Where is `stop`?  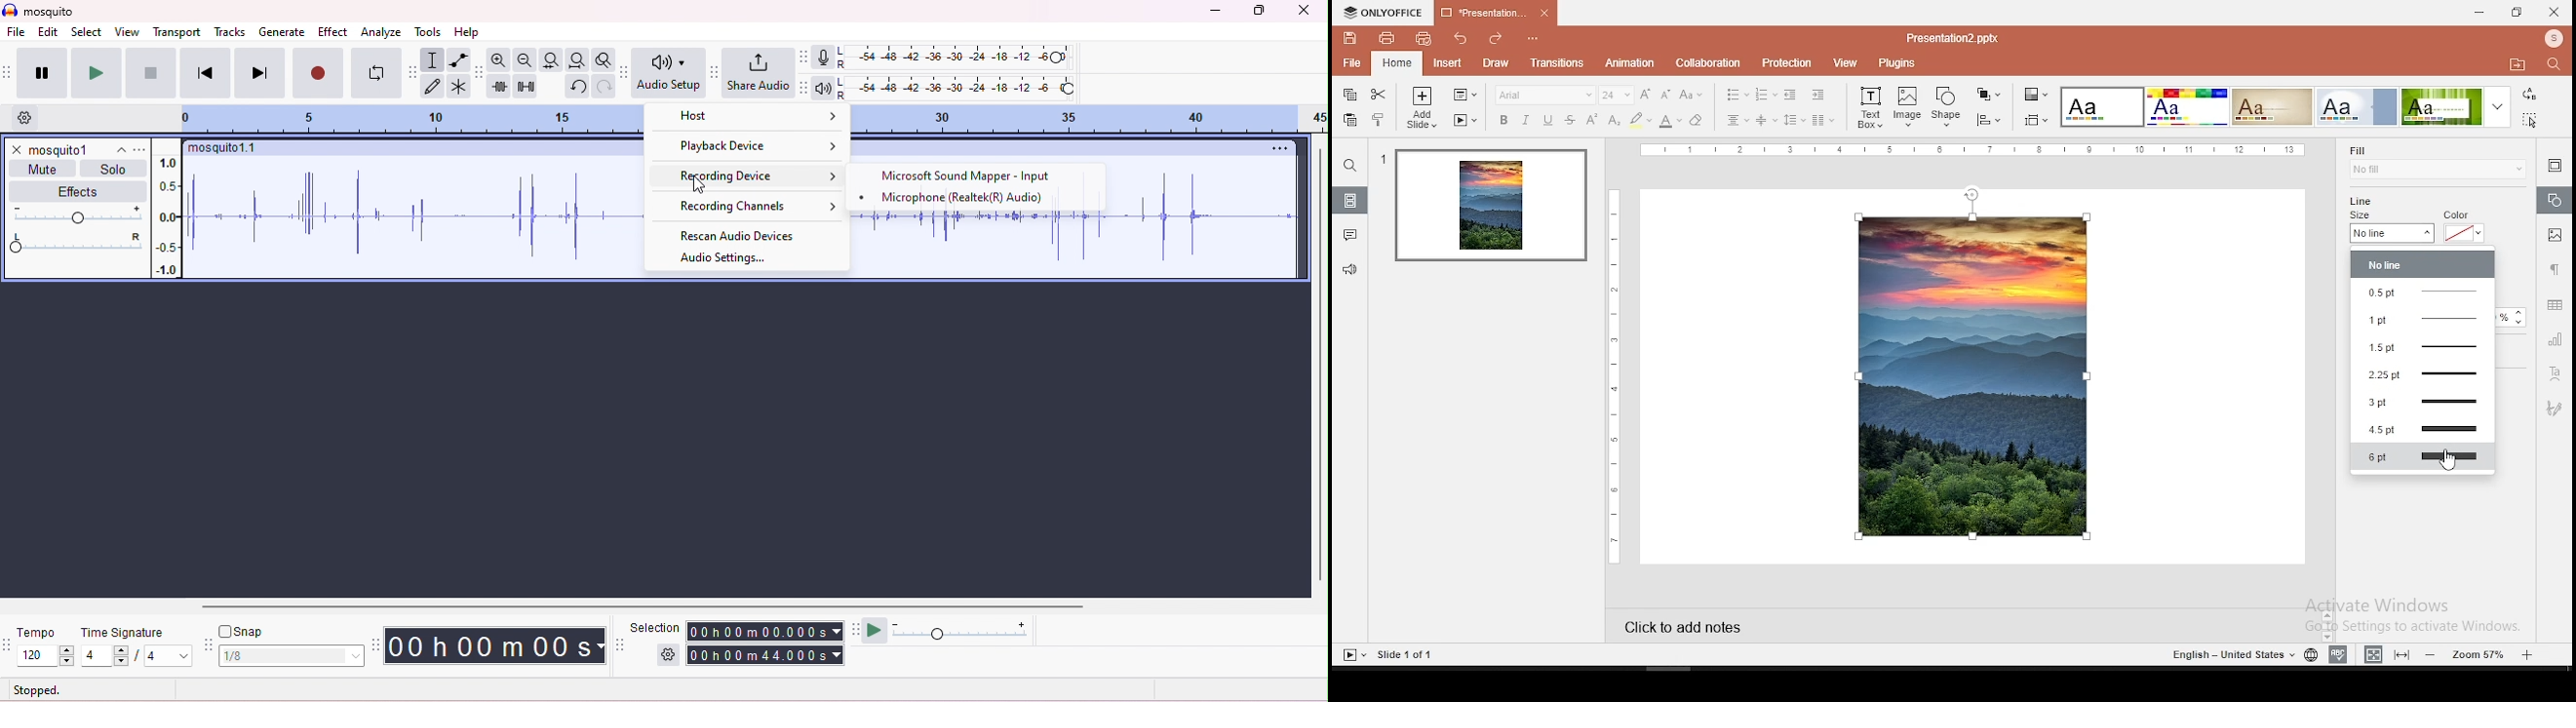
stop is located at coordinates (150, 73).